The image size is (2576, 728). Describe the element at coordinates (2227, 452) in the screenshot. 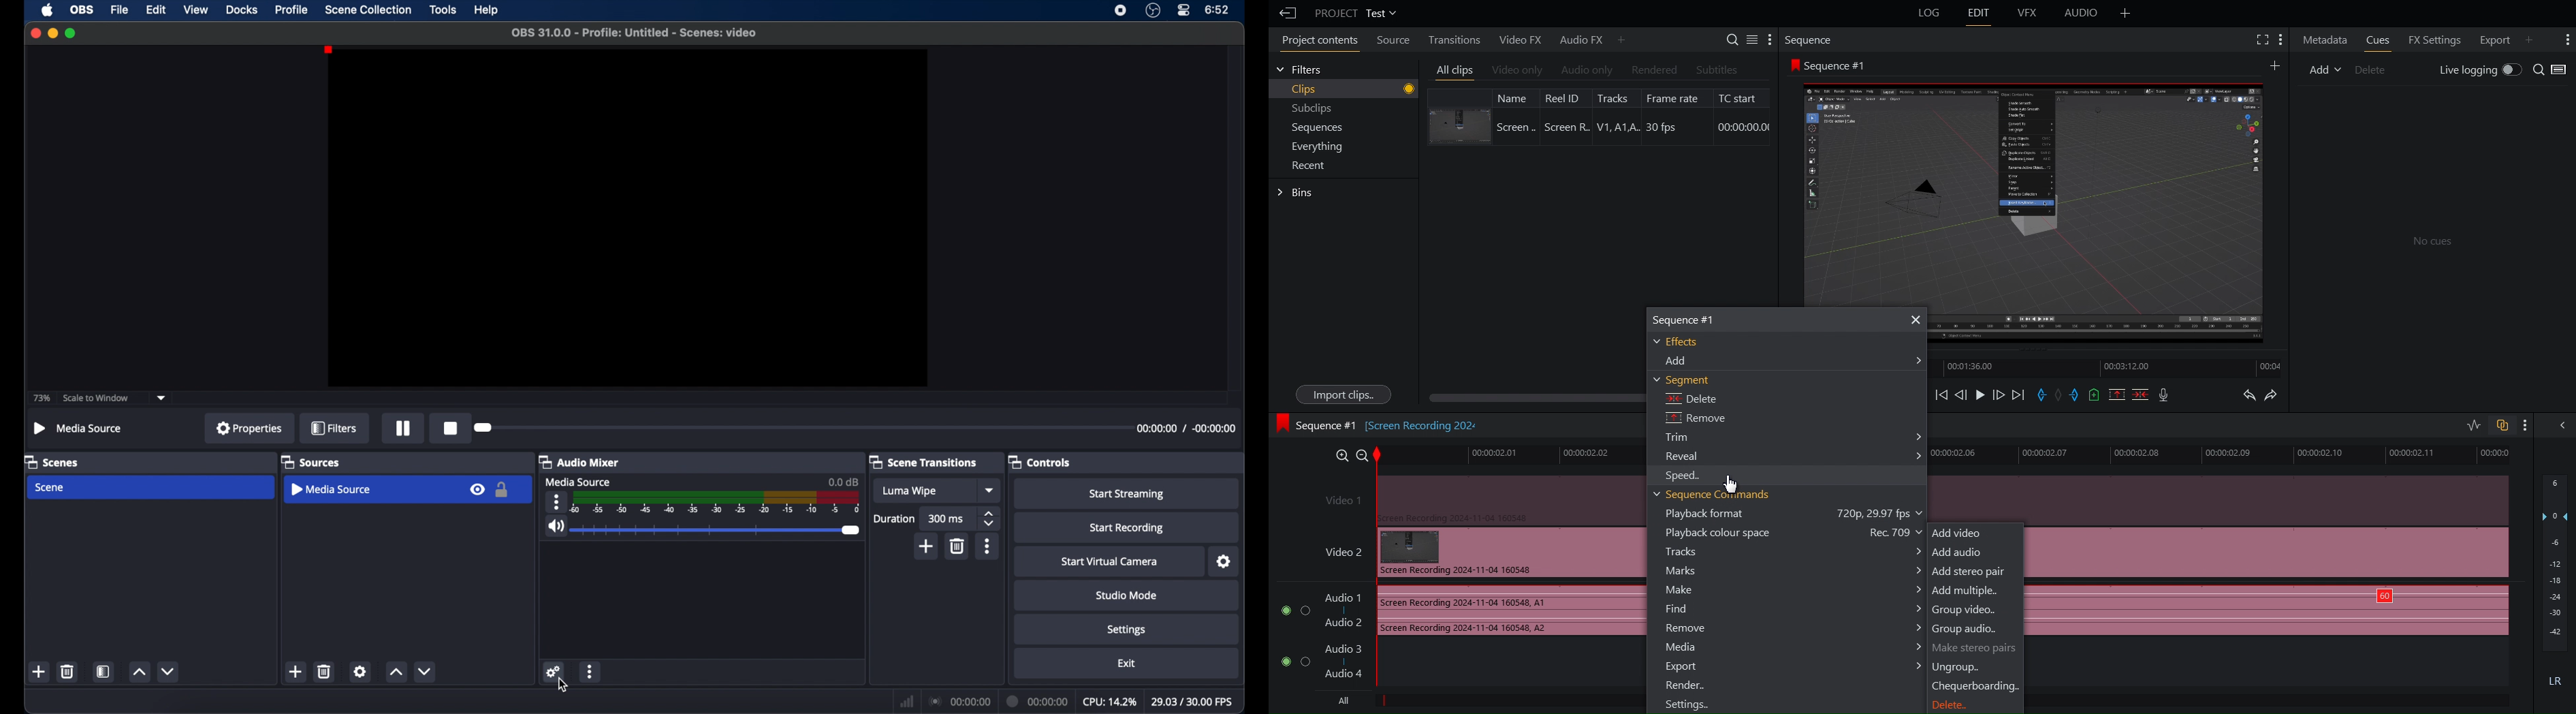

I see `Timeline` at that location.